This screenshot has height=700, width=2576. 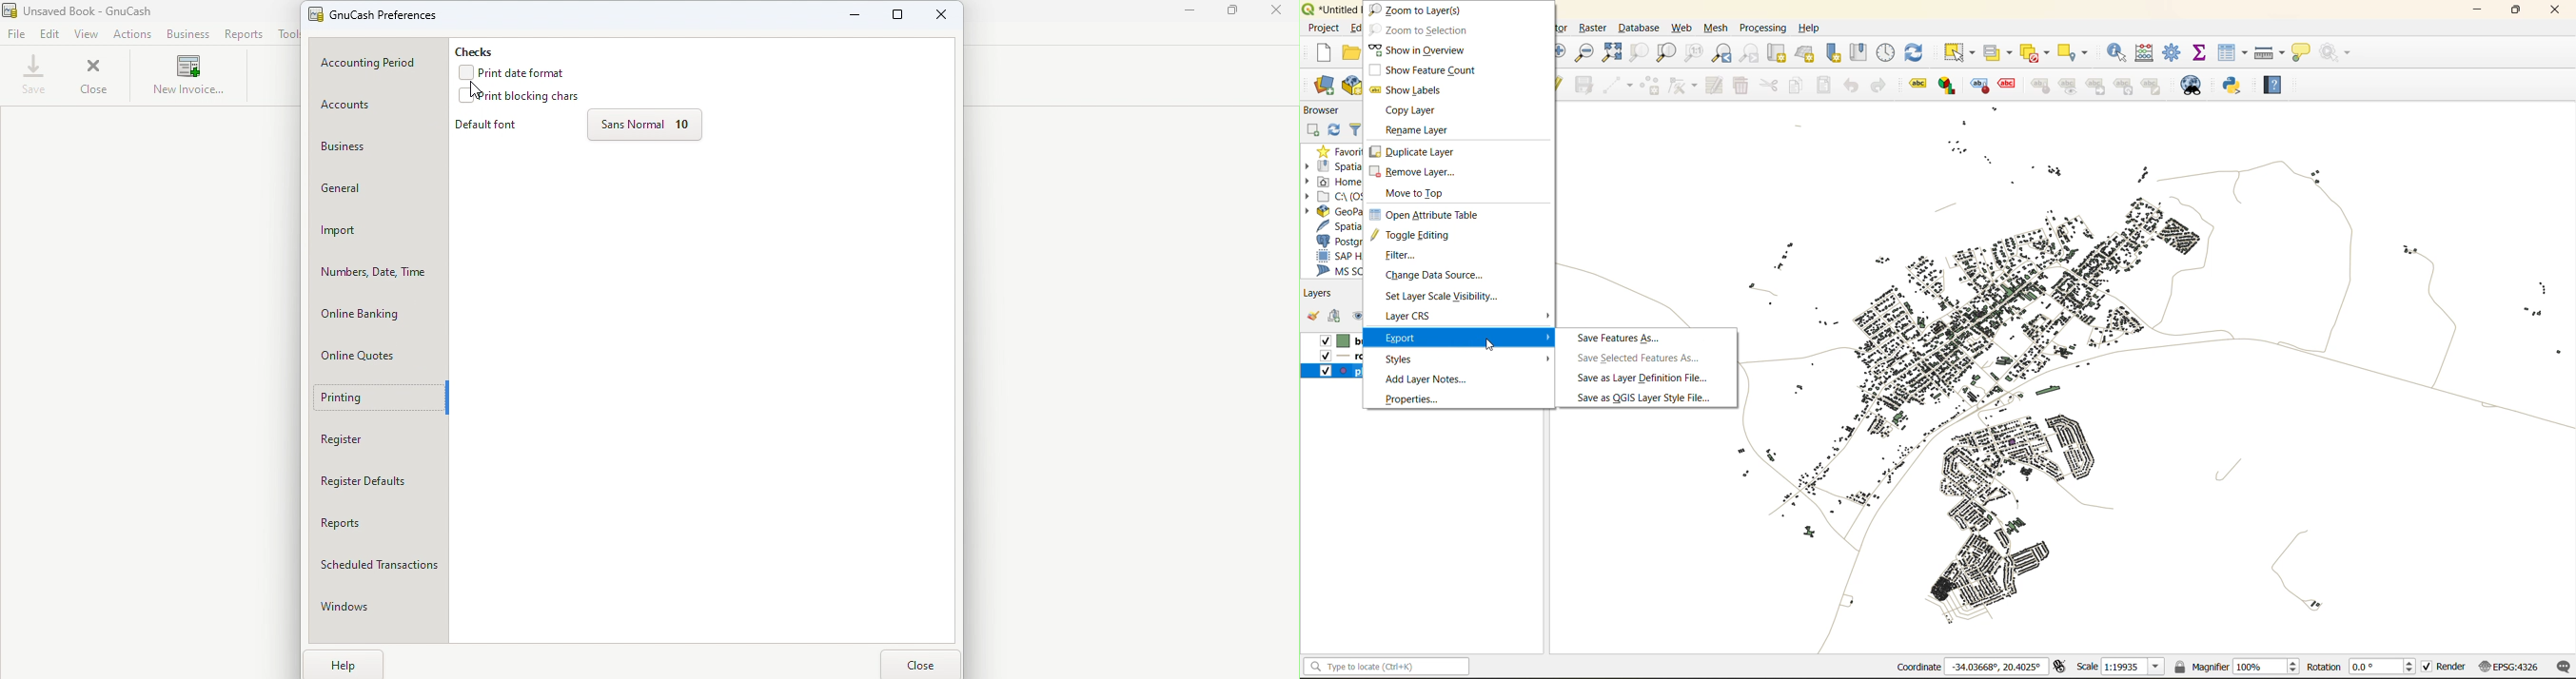 What do you see at coordinates (187, 35) in the screenshot?
I see `Business` at bounding box center [187, 35].